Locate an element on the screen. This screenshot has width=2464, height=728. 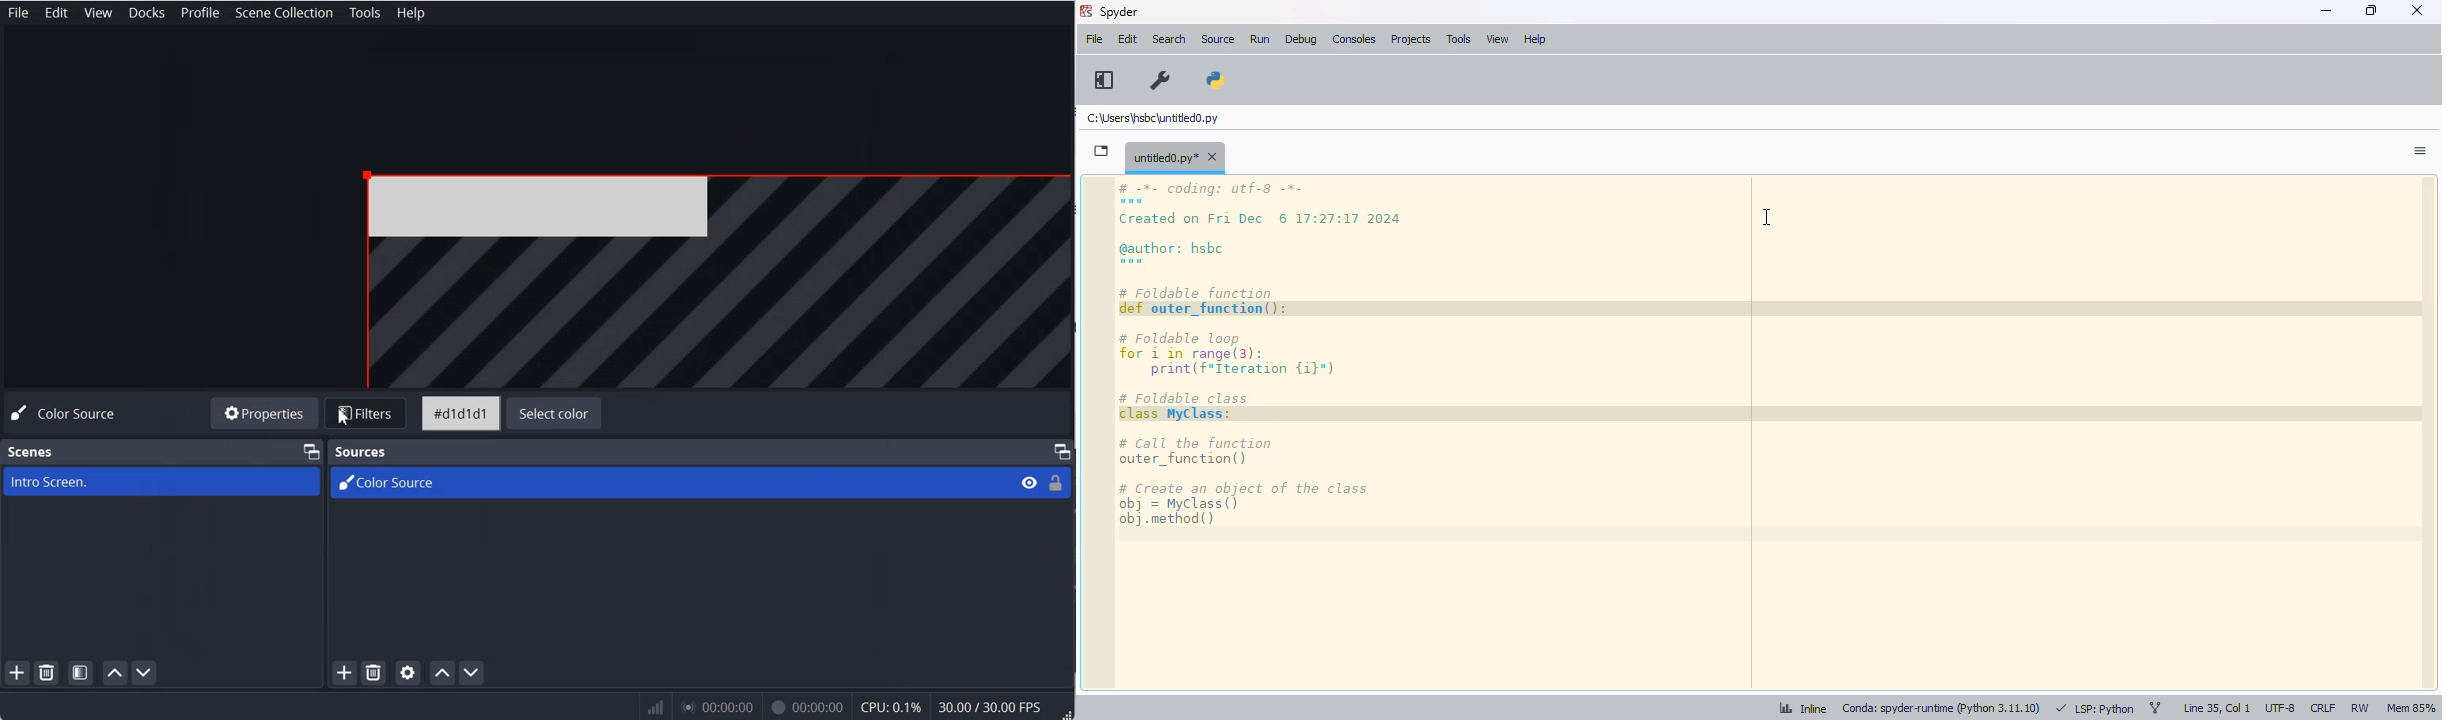
Cursor is located at coordinates (343, 417).